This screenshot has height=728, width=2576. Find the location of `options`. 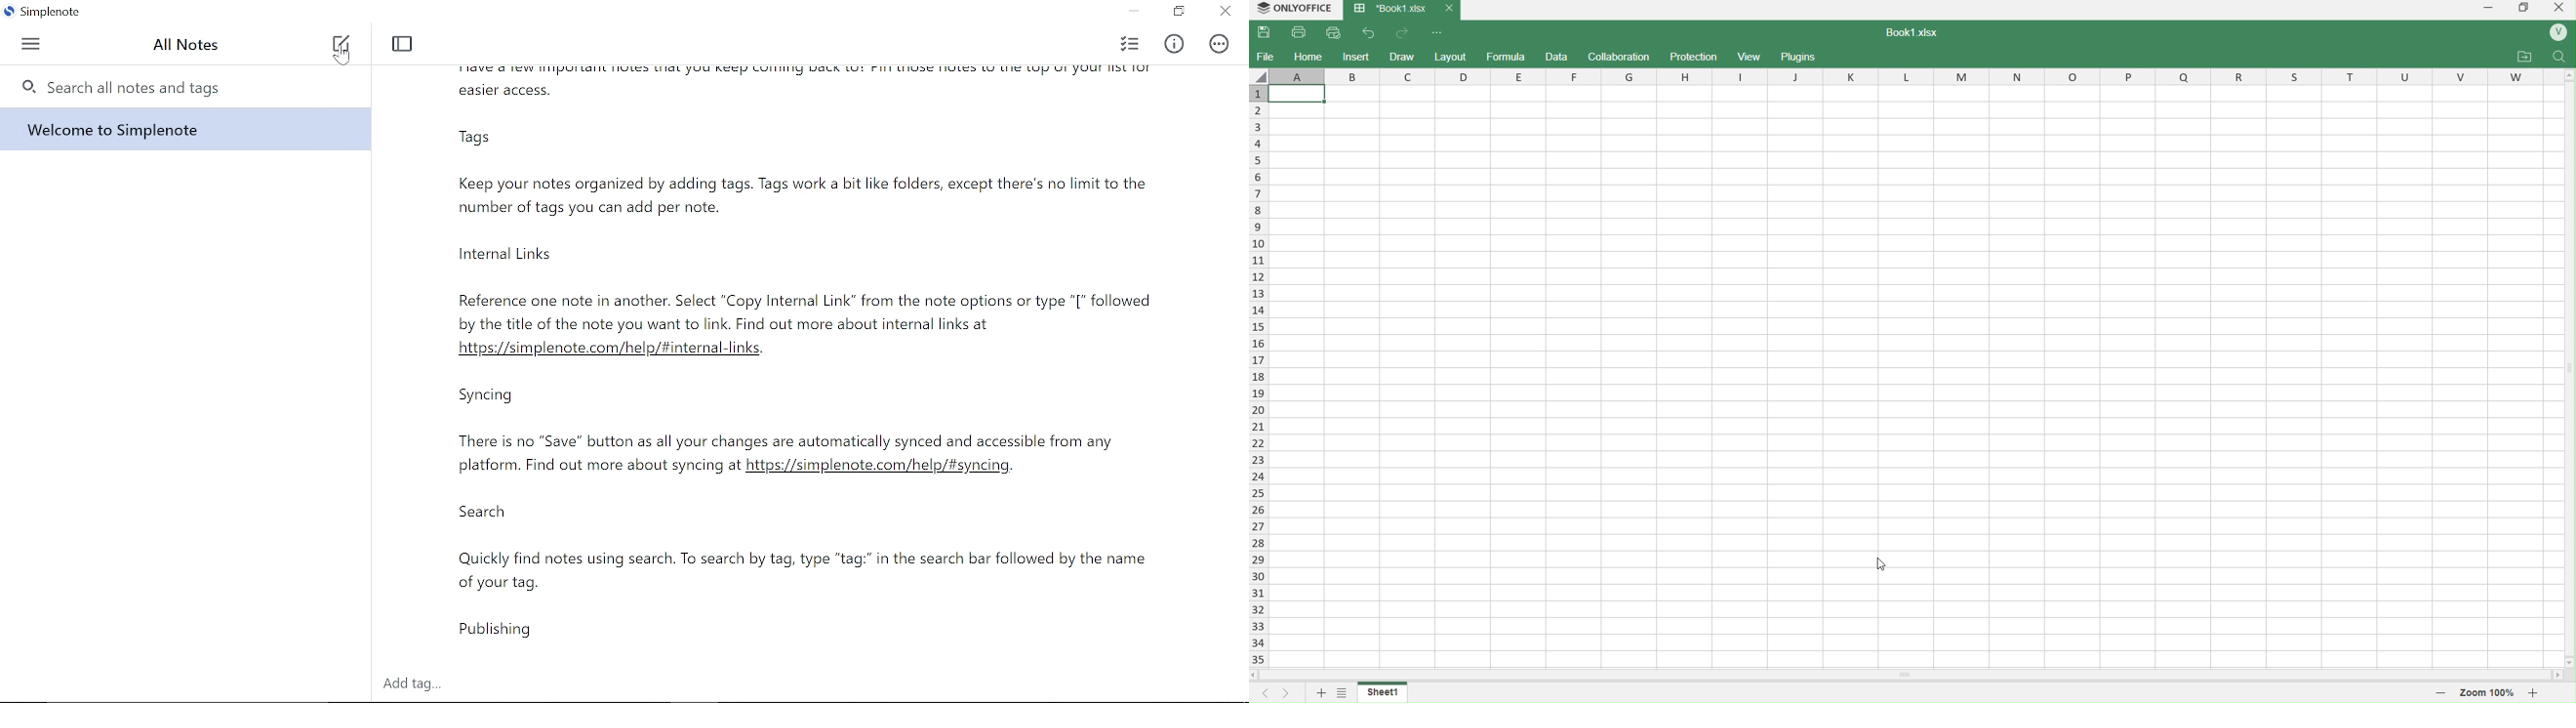

options is located at coordinates (1439, 33).